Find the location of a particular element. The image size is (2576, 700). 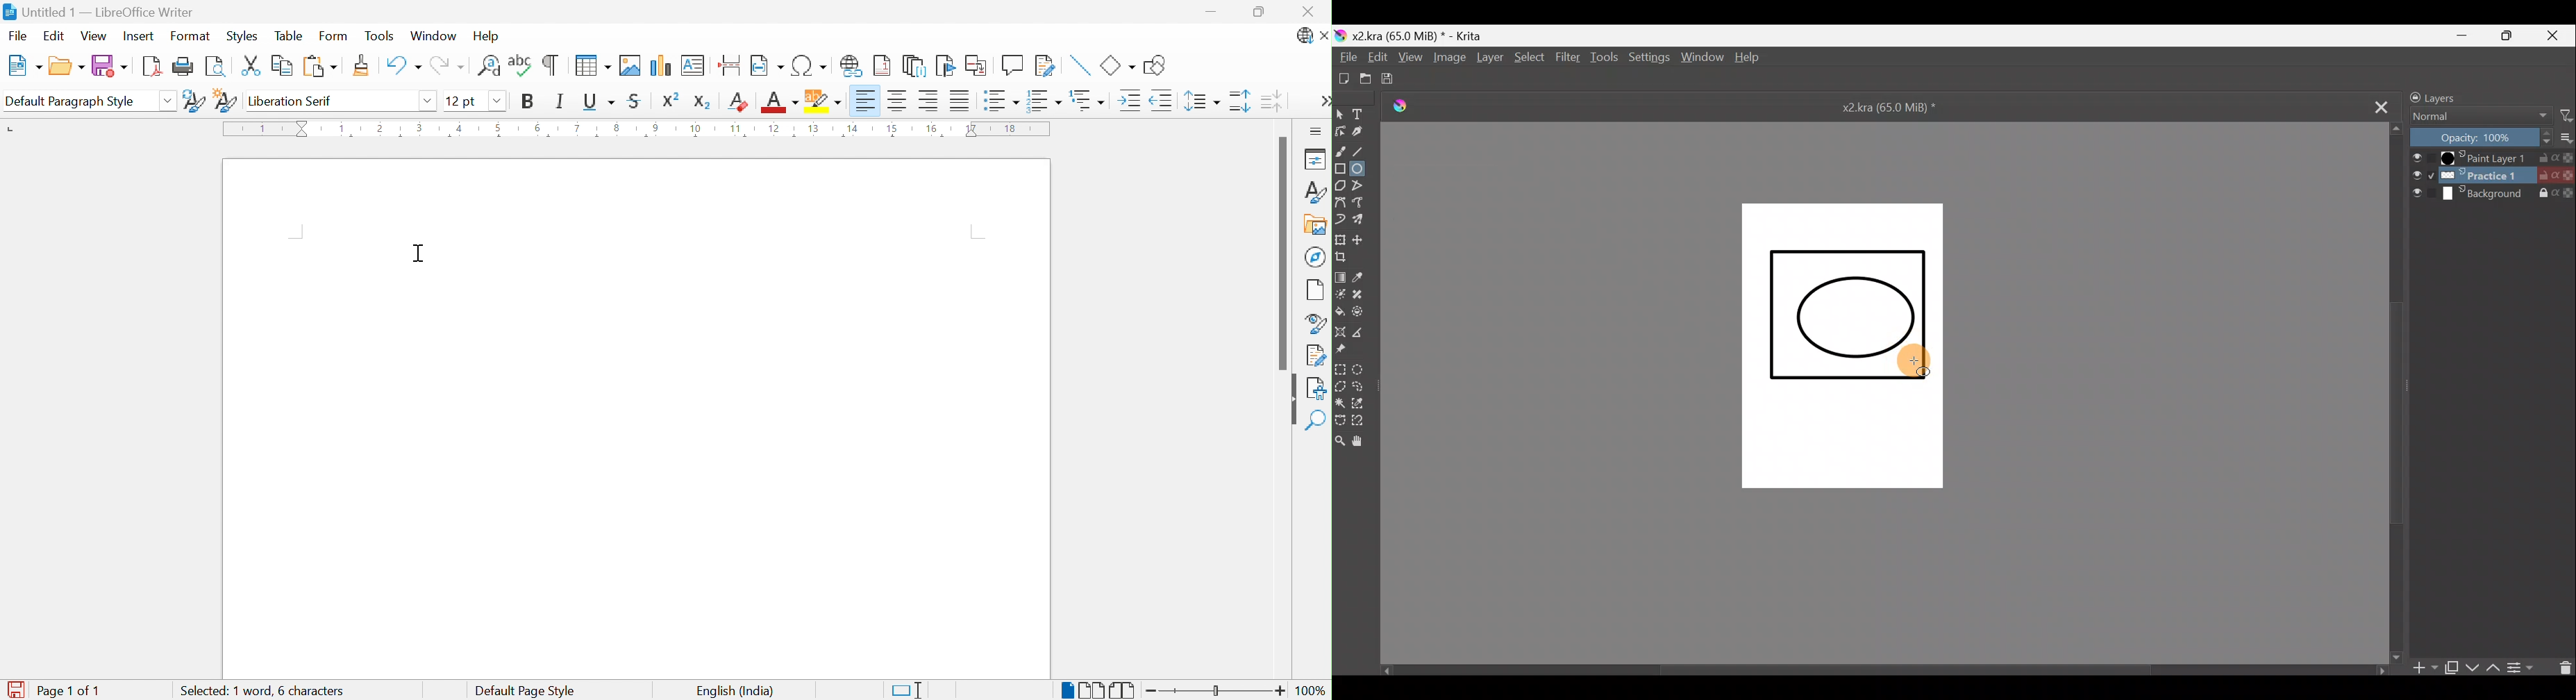

LibreOffice Update Available is located at coordinates (1303, 38).